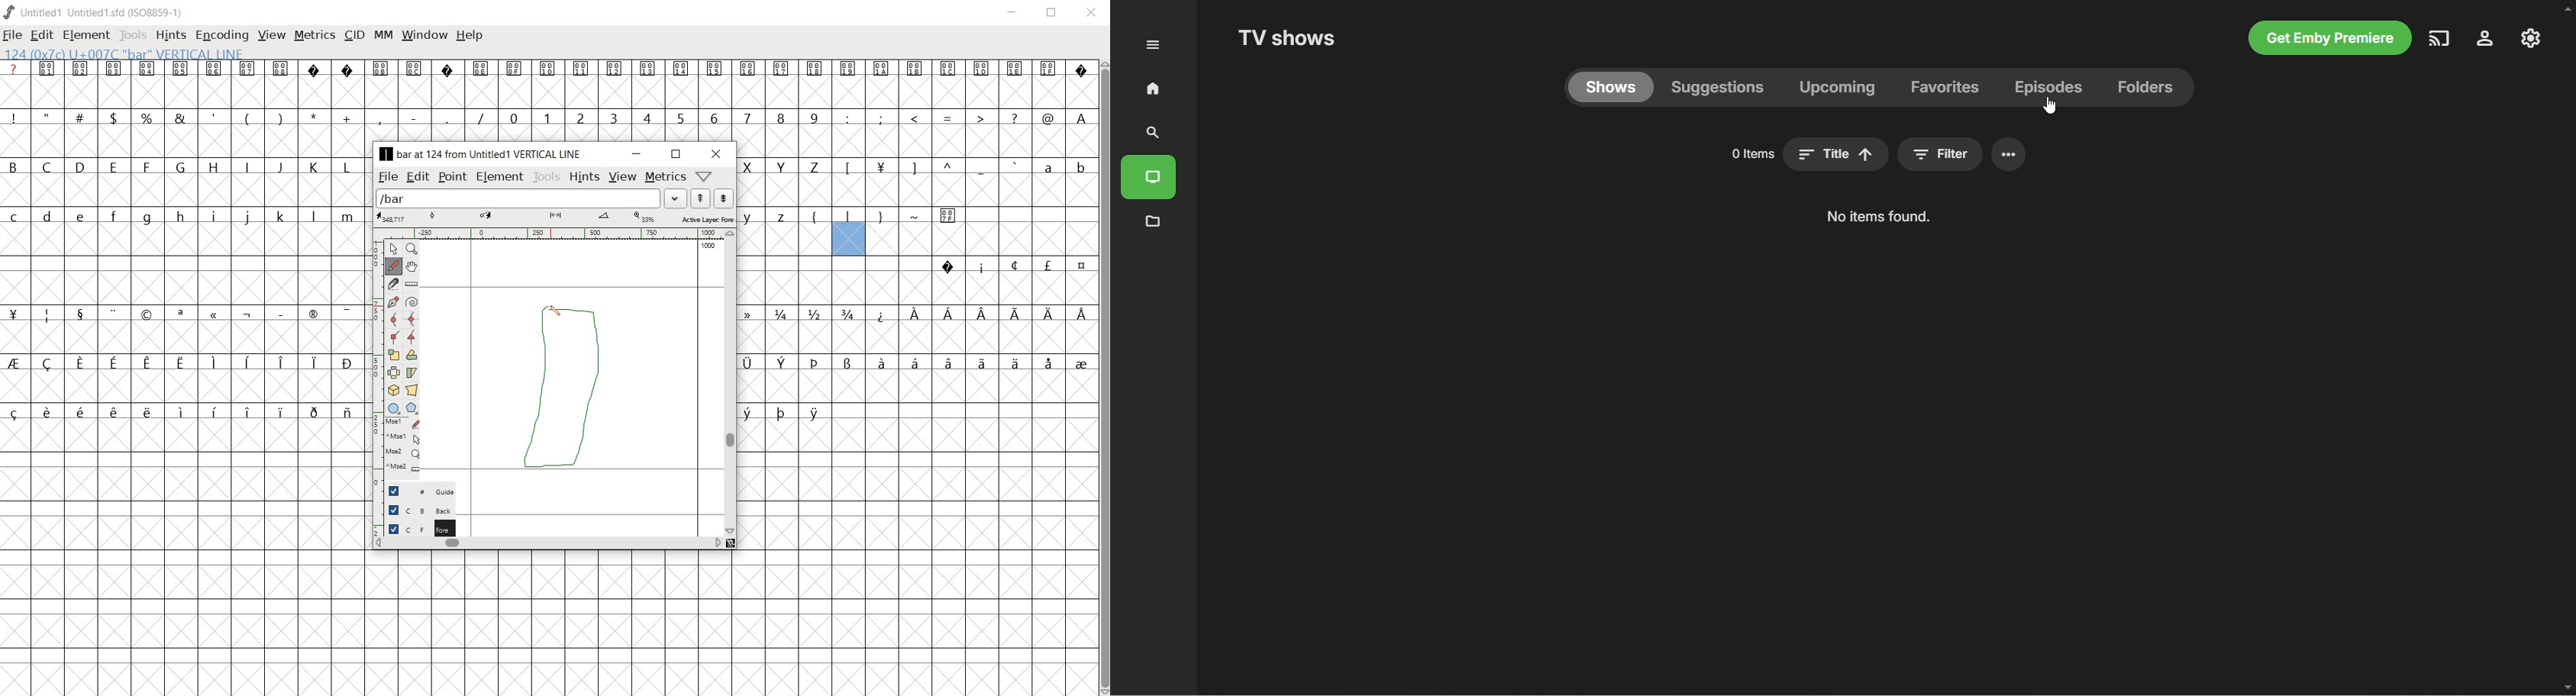 Image resolution: width=2576 pixels, height=700 pixels. Describe the element at coordinates (549, 117) in the screenshot. I see `numbers and symbols` at that location.